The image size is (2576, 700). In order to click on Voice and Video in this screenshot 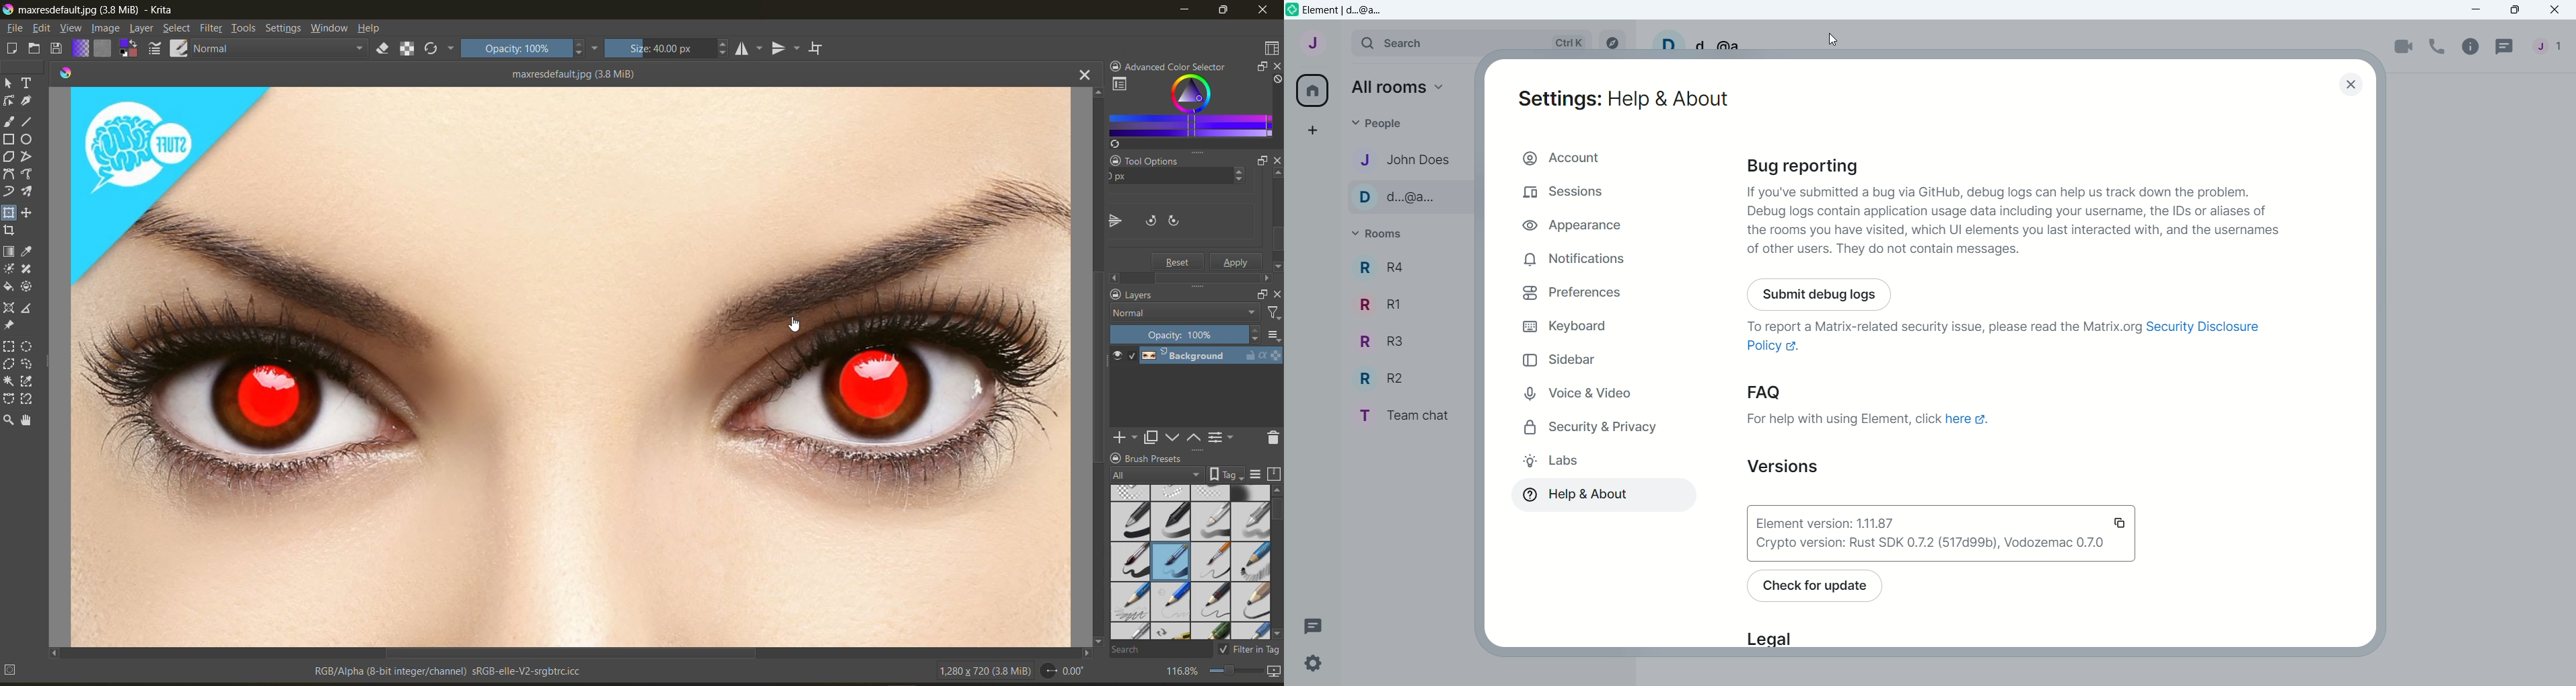, I will do `click(1576, 391)`.